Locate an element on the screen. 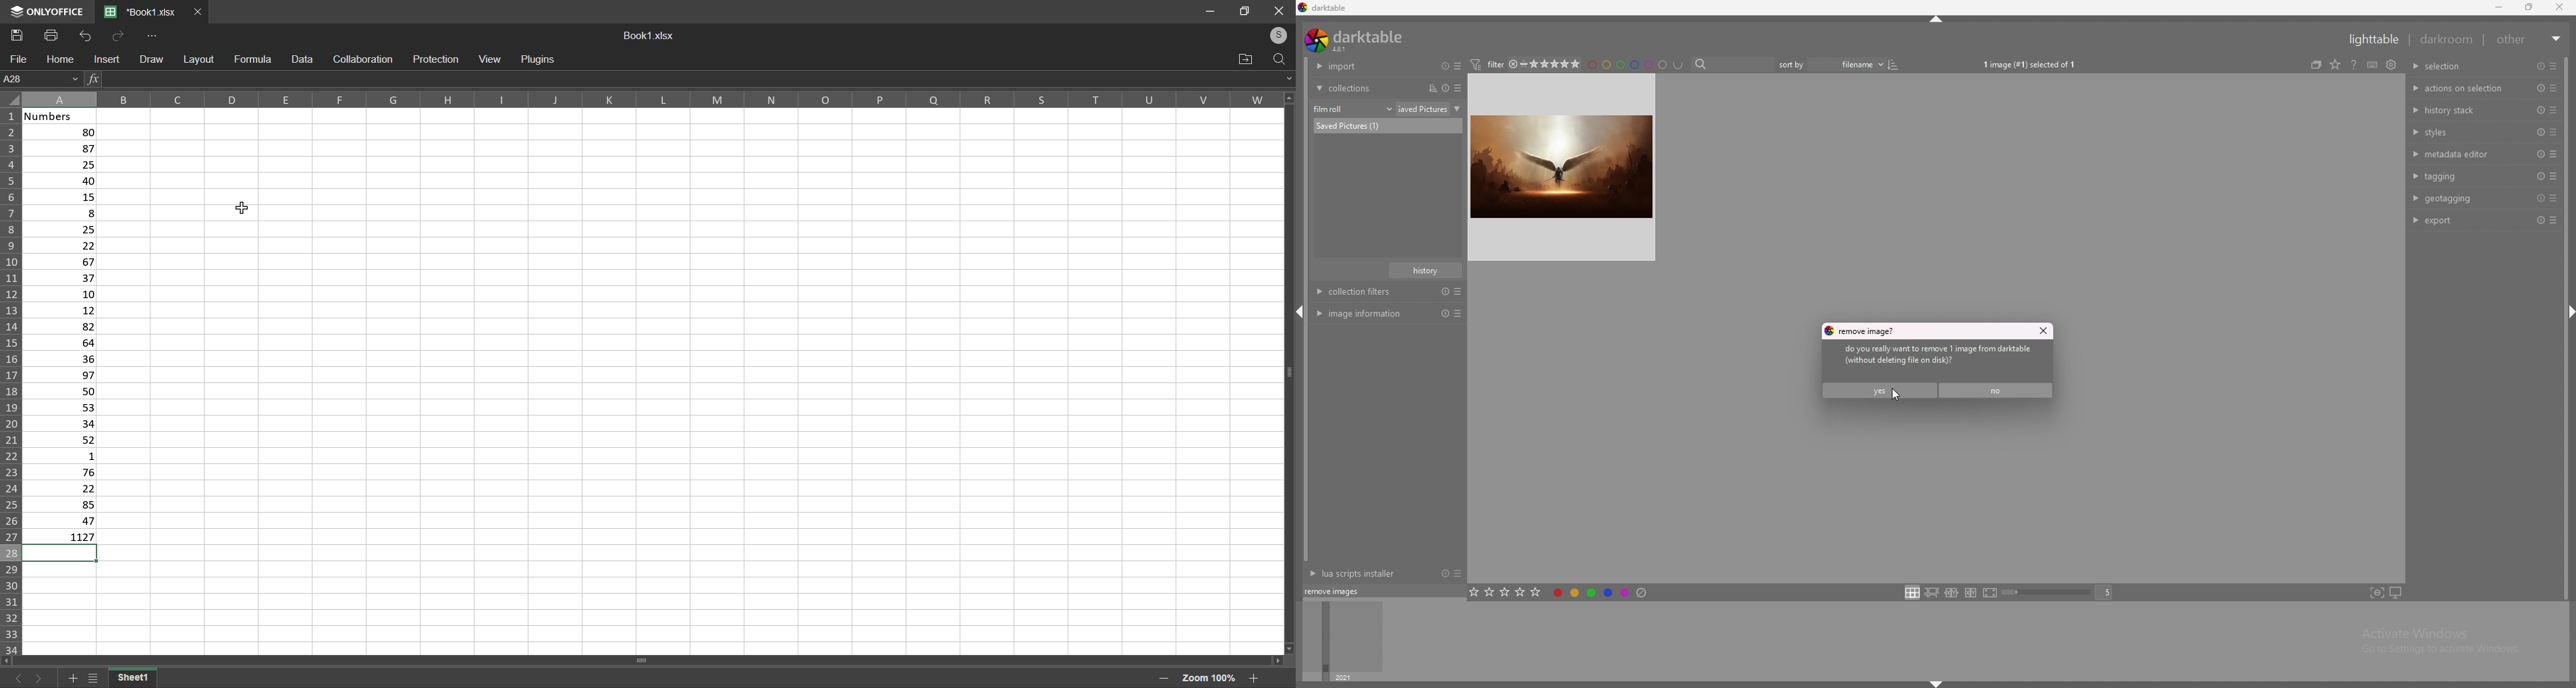 This screenshot has width=2576, height=700. presets is located at coordinates (2554, 131).